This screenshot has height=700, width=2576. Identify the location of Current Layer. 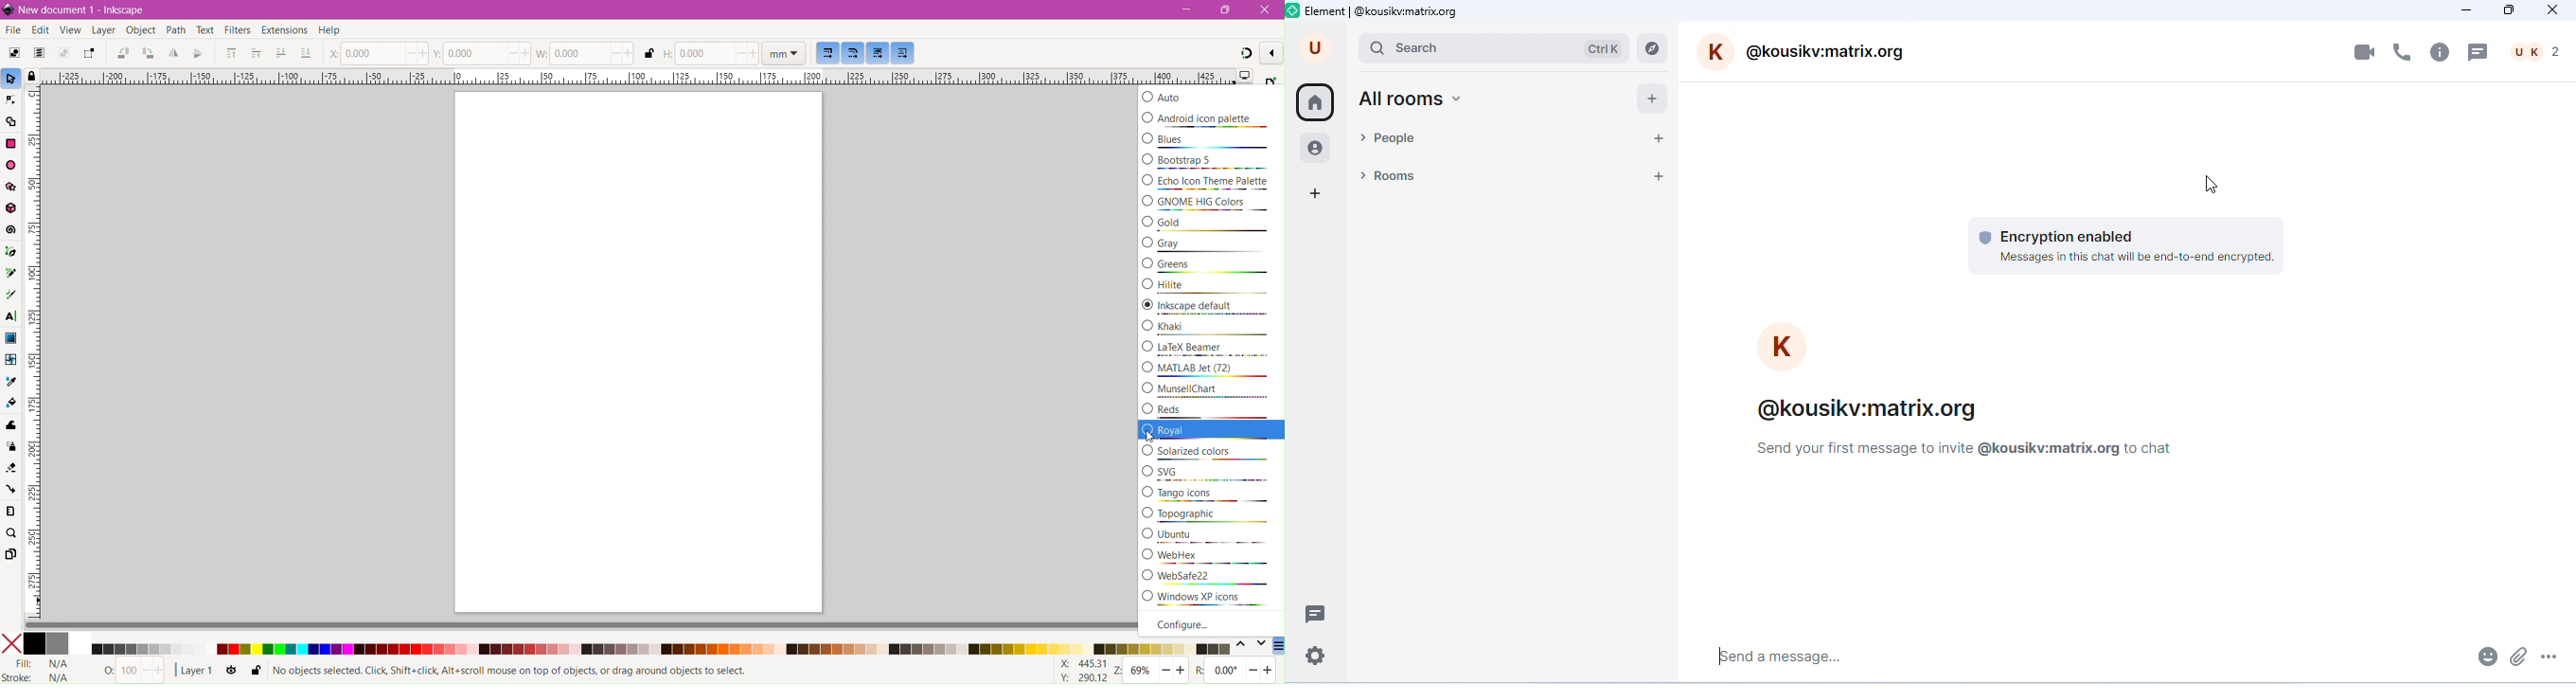
(194, 671).